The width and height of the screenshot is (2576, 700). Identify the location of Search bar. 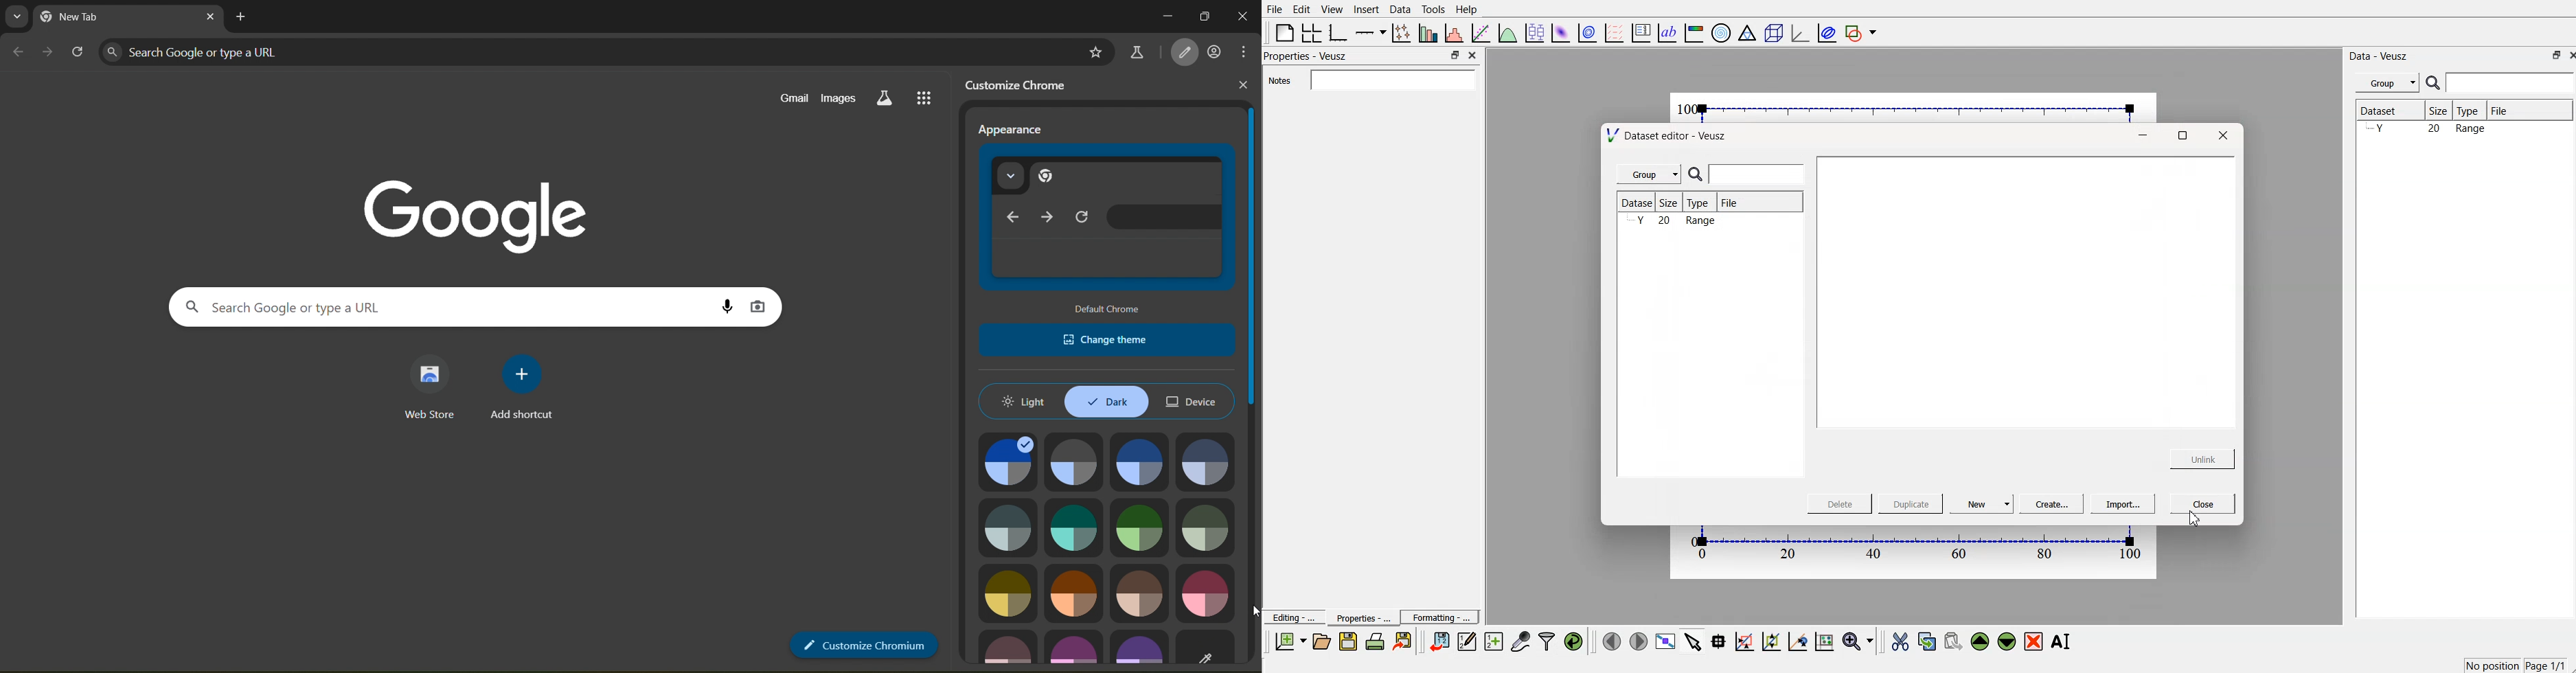
(2511, 83).